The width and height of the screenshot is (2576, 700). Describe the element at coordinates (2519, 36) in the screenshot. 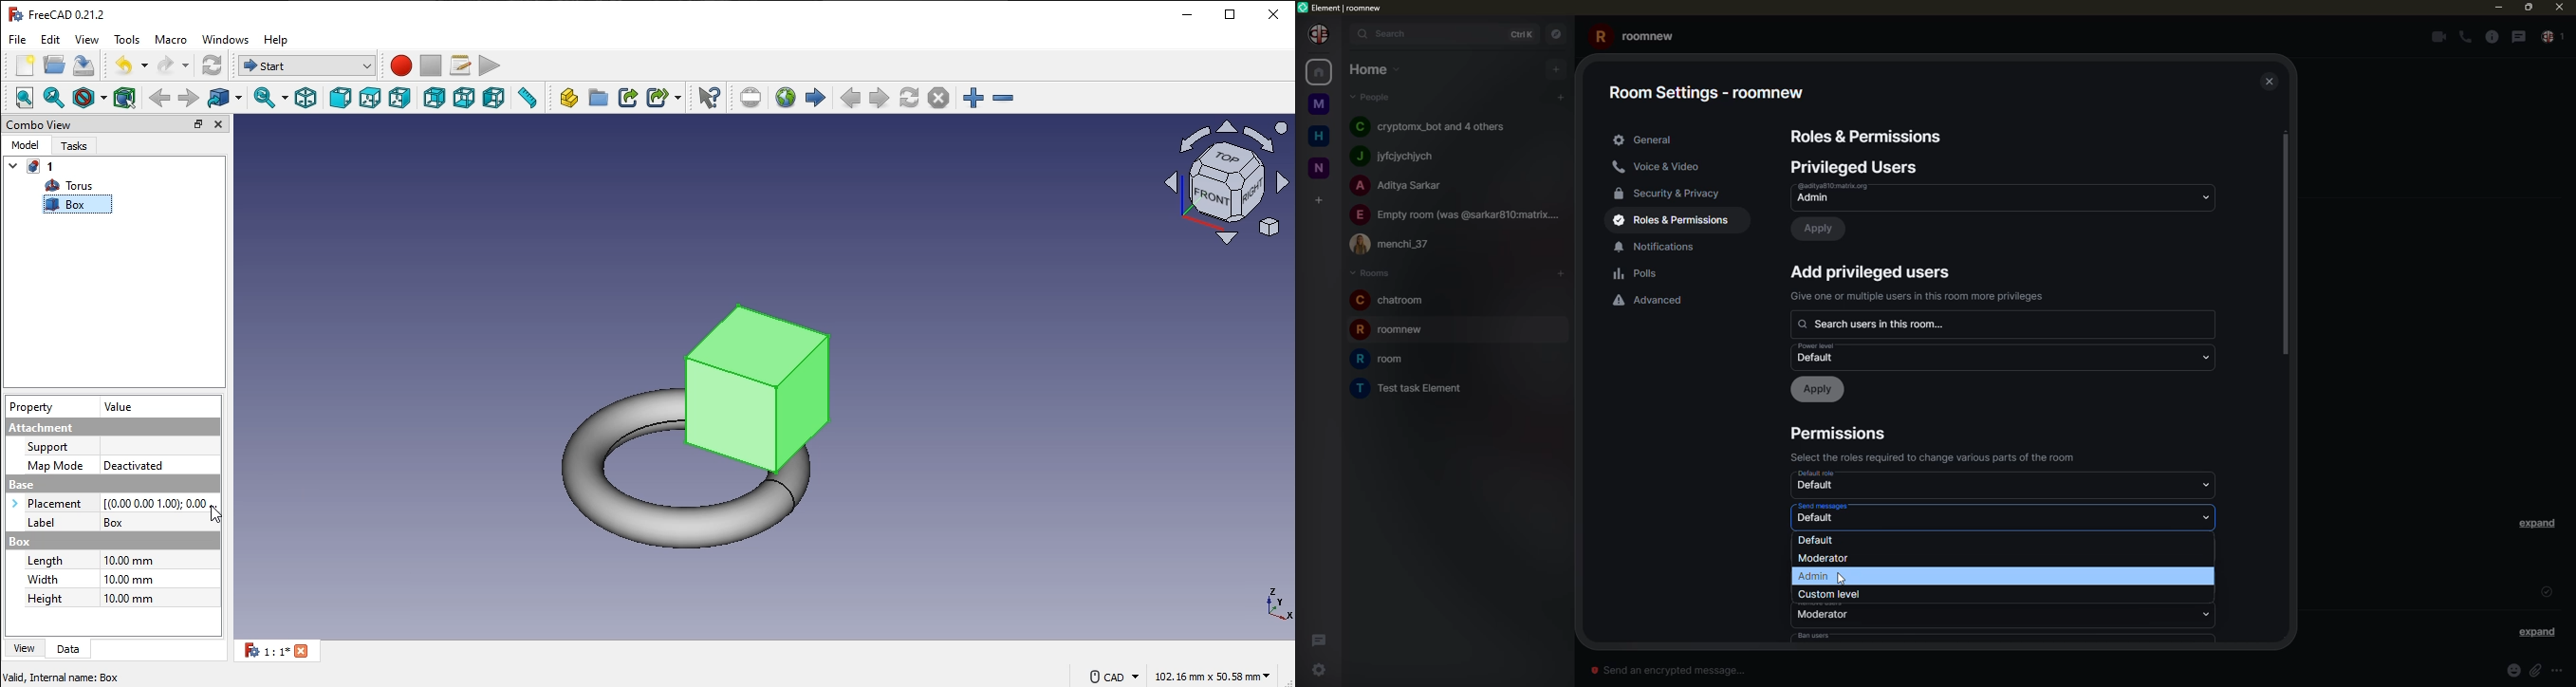

I see `threads` at that location.